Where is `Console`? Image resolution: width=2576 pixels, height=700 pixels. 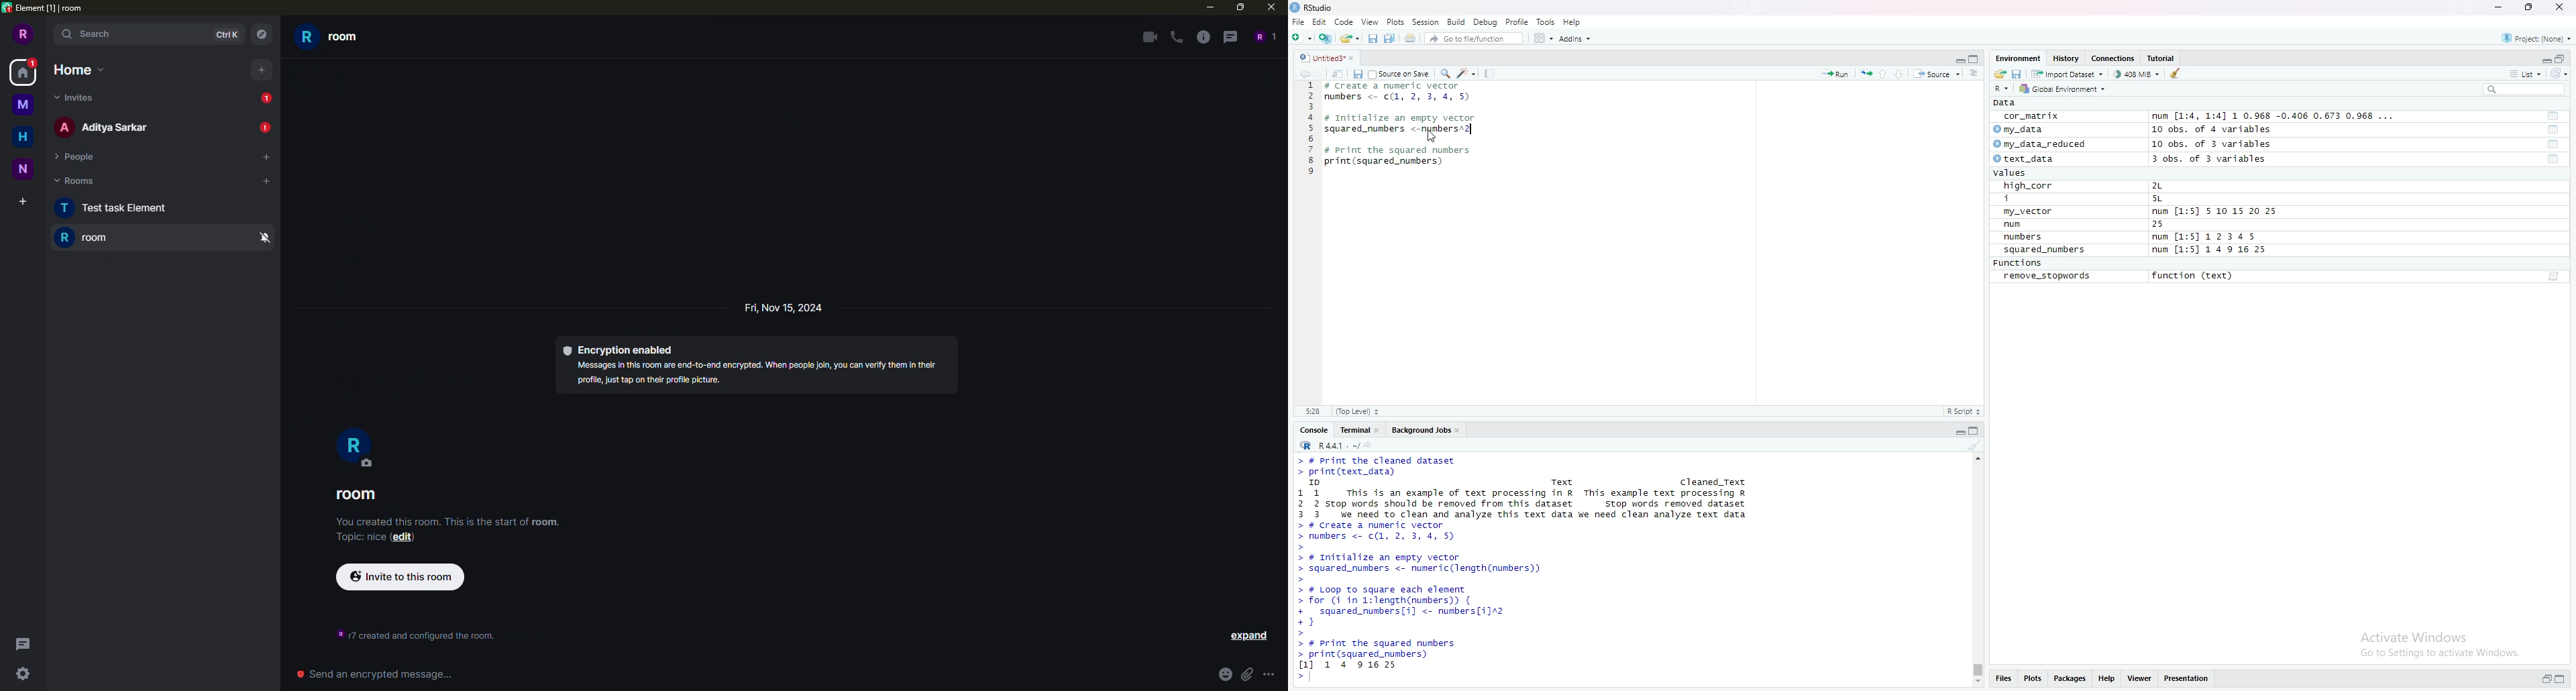 Console is located at coordinates (1314, 429).